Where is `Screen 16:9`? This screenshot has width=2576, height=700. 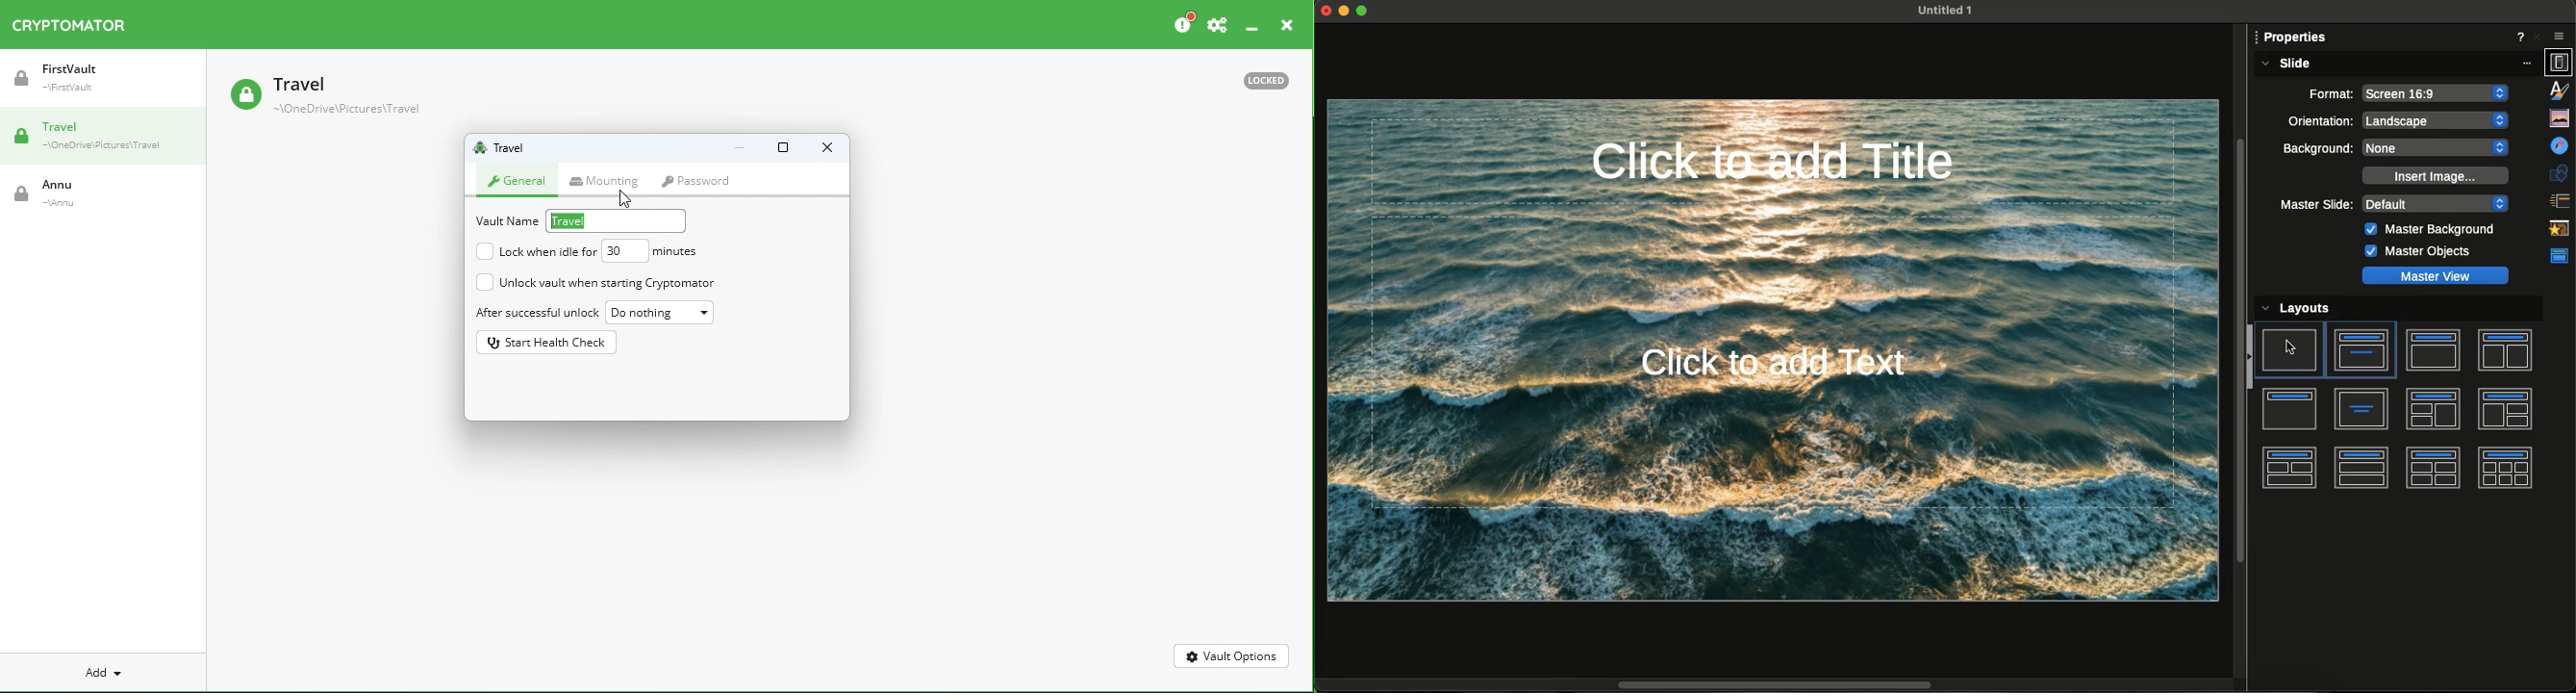 Screen 16:9 is located at coordinates (2436, 94).